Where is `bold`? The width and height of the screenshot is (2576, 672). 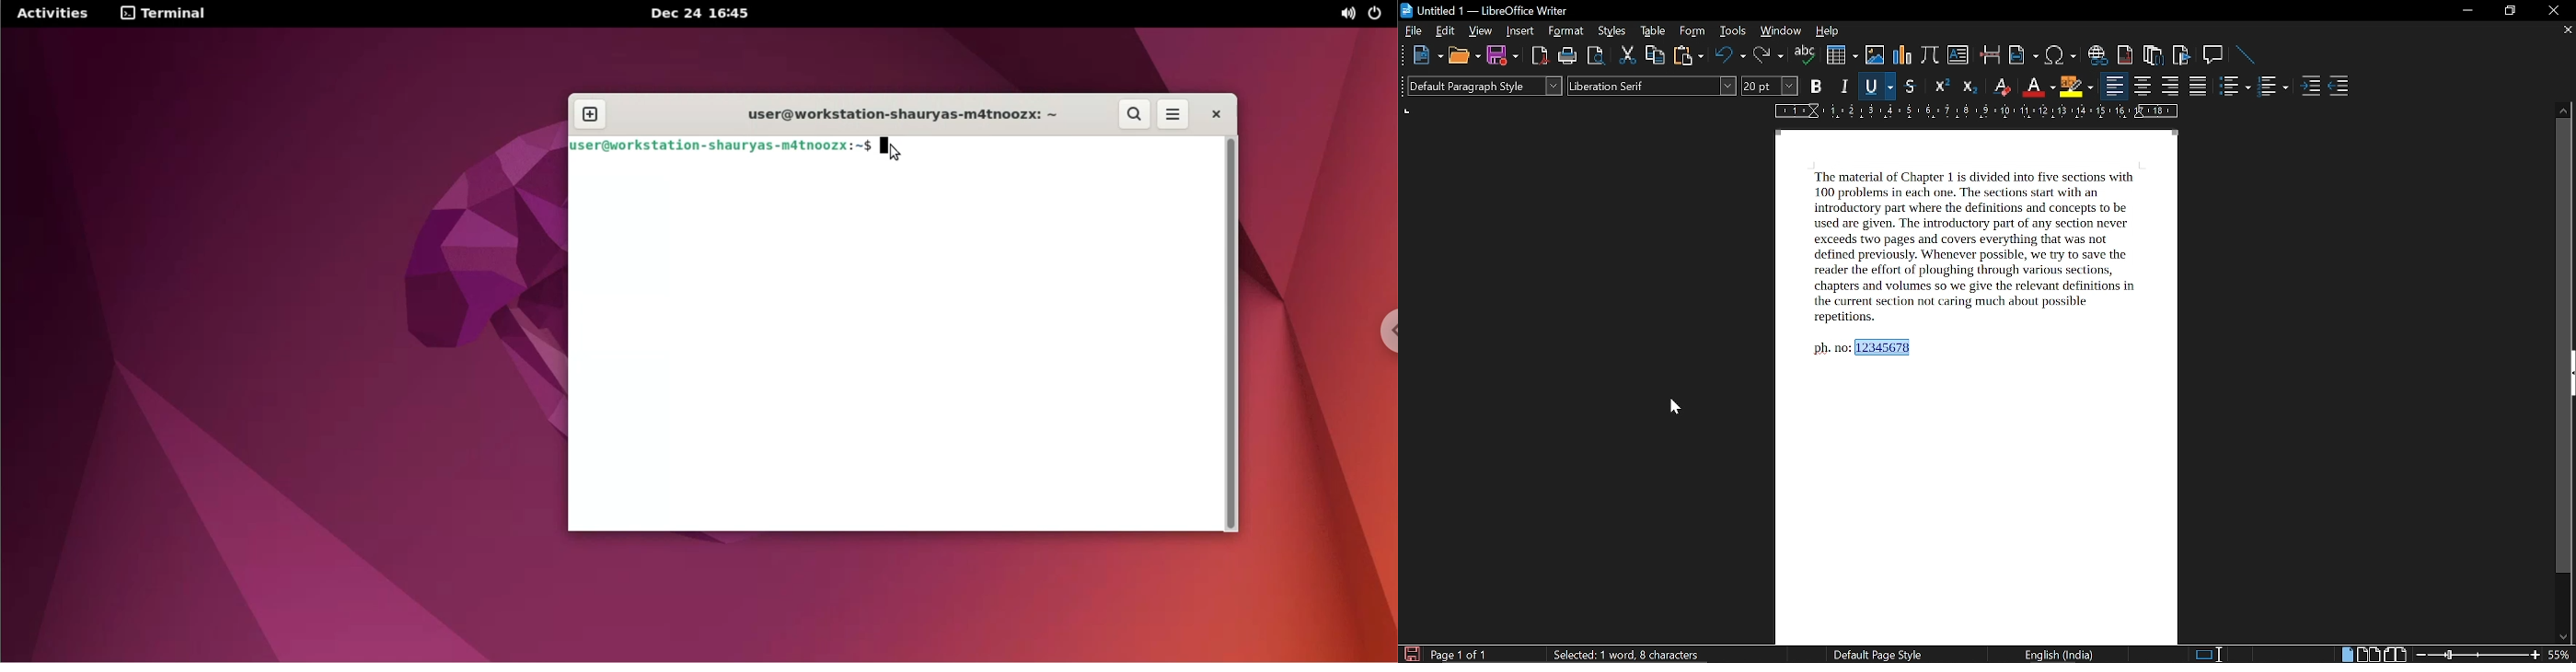
bold is located at coordinates (1815, 87).